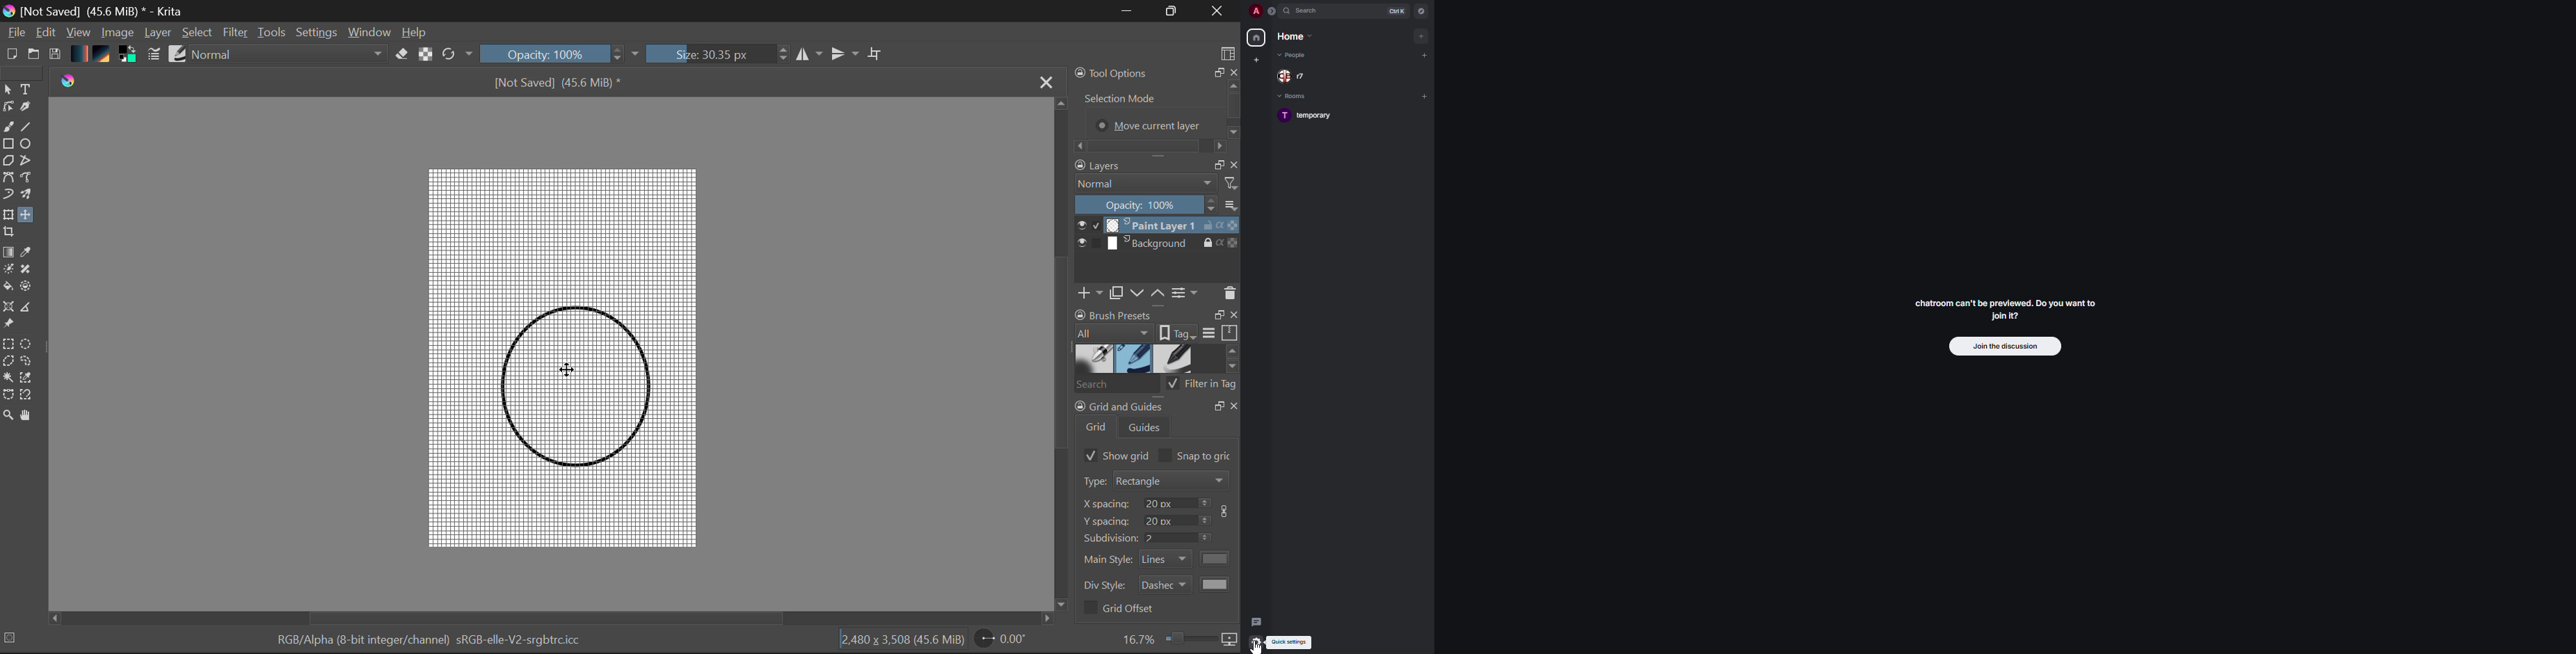 Image resolution: width=2576 pixels, height=672 pixels. I want to click on Brush Presets, so click(1157, 359).